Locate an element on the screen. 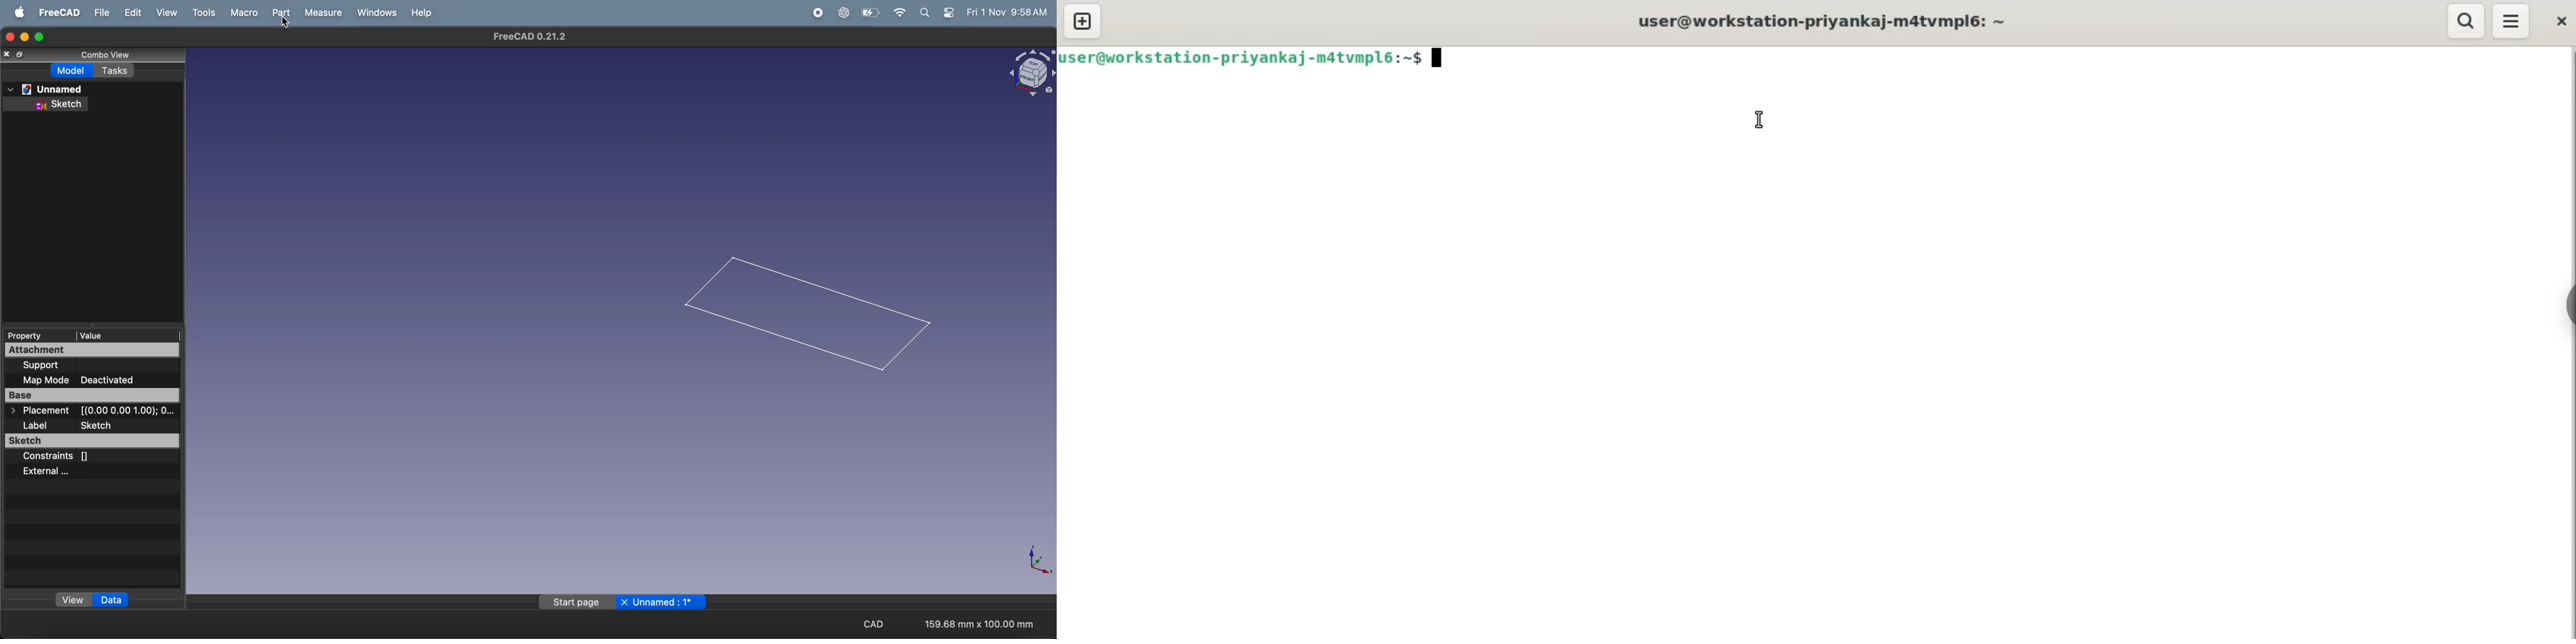  minimize is located at coordinates (23, 36).